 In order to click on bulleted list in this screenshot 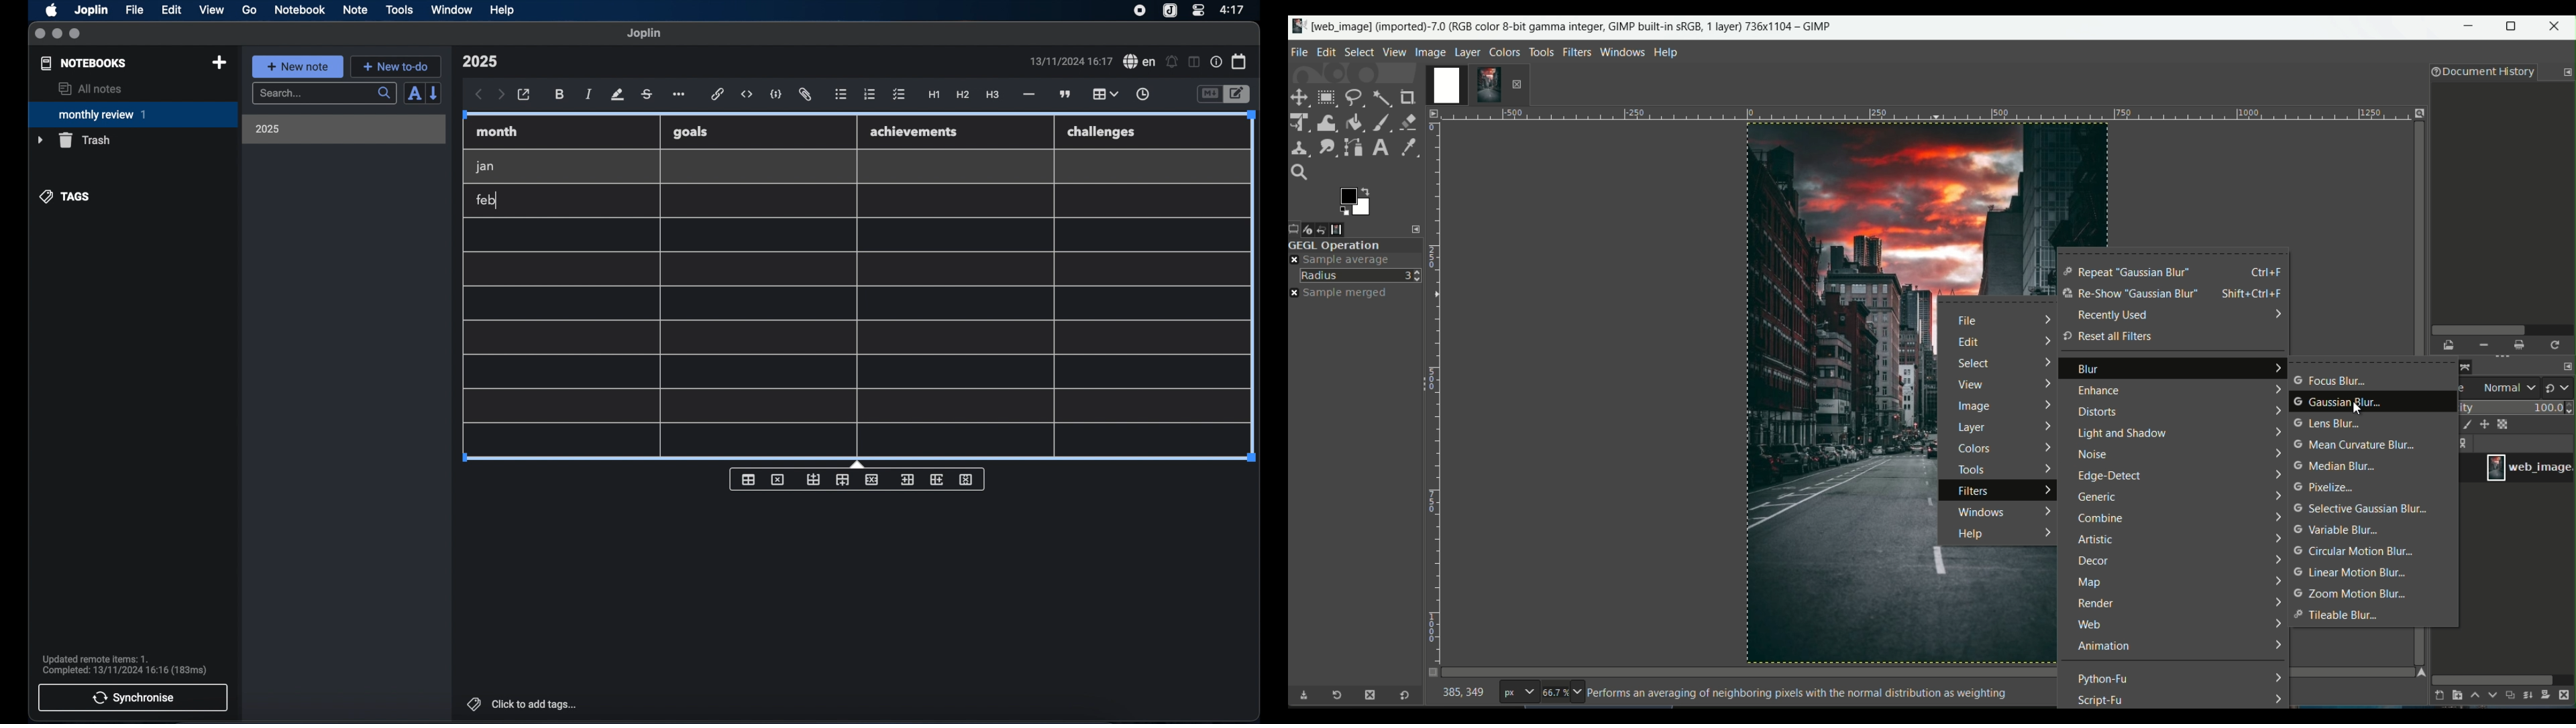, I will do `click(841, 95)`.